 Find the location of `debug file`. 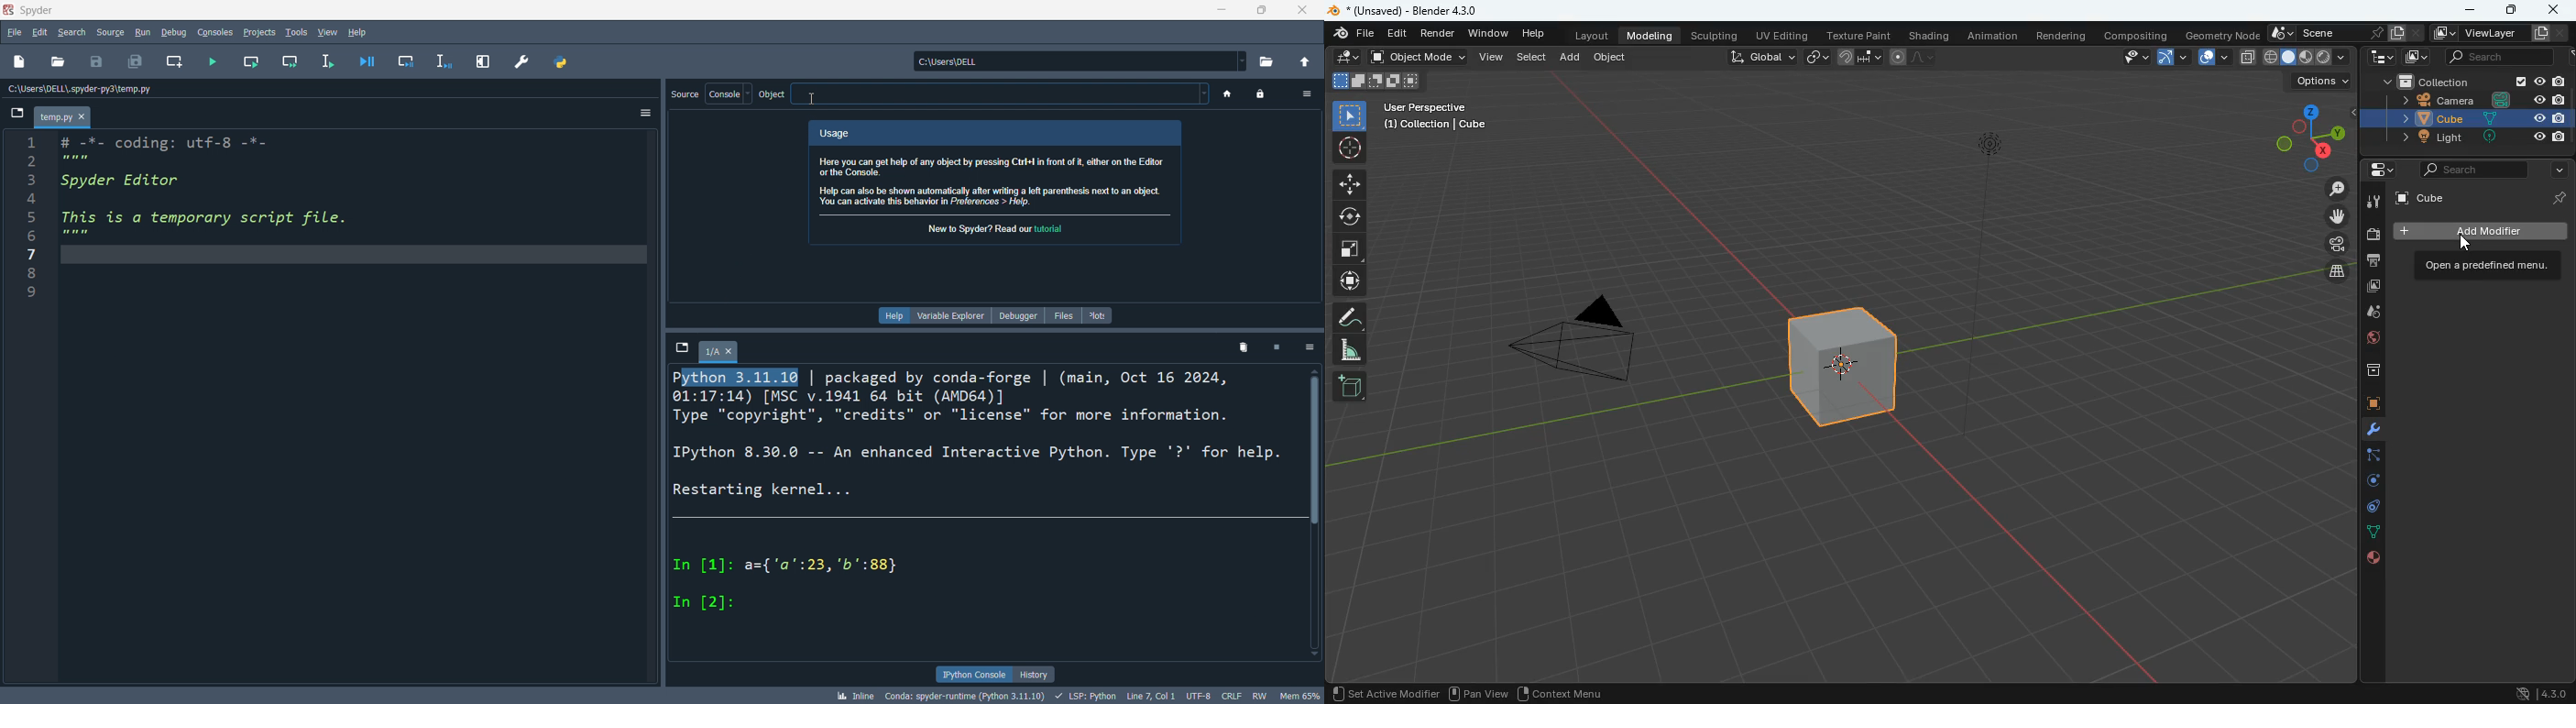

debug file is located at coordinates (362, 62).